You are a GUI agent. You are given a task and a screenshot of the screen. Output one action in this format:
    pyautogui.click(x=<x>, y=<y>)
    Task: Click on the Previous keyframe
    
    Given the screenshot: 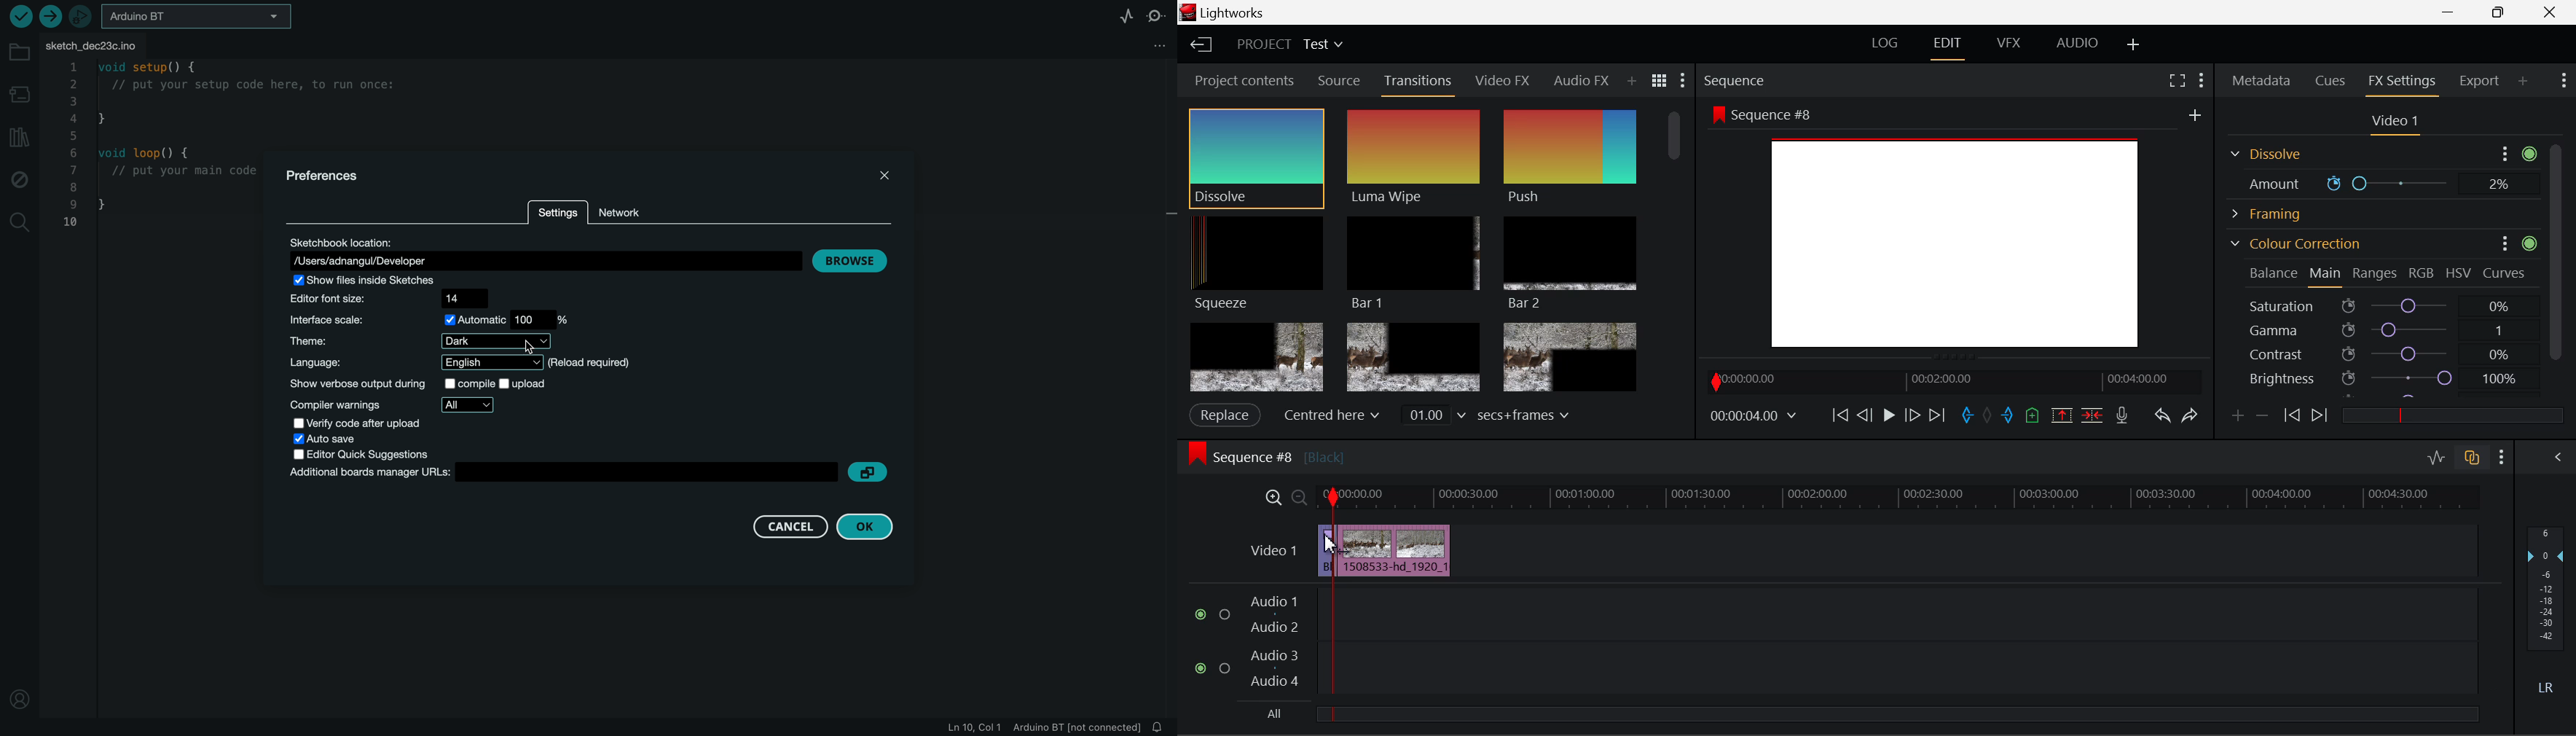 What is the action you would take?
    pyautogui.click(x=2290, y=416)
    